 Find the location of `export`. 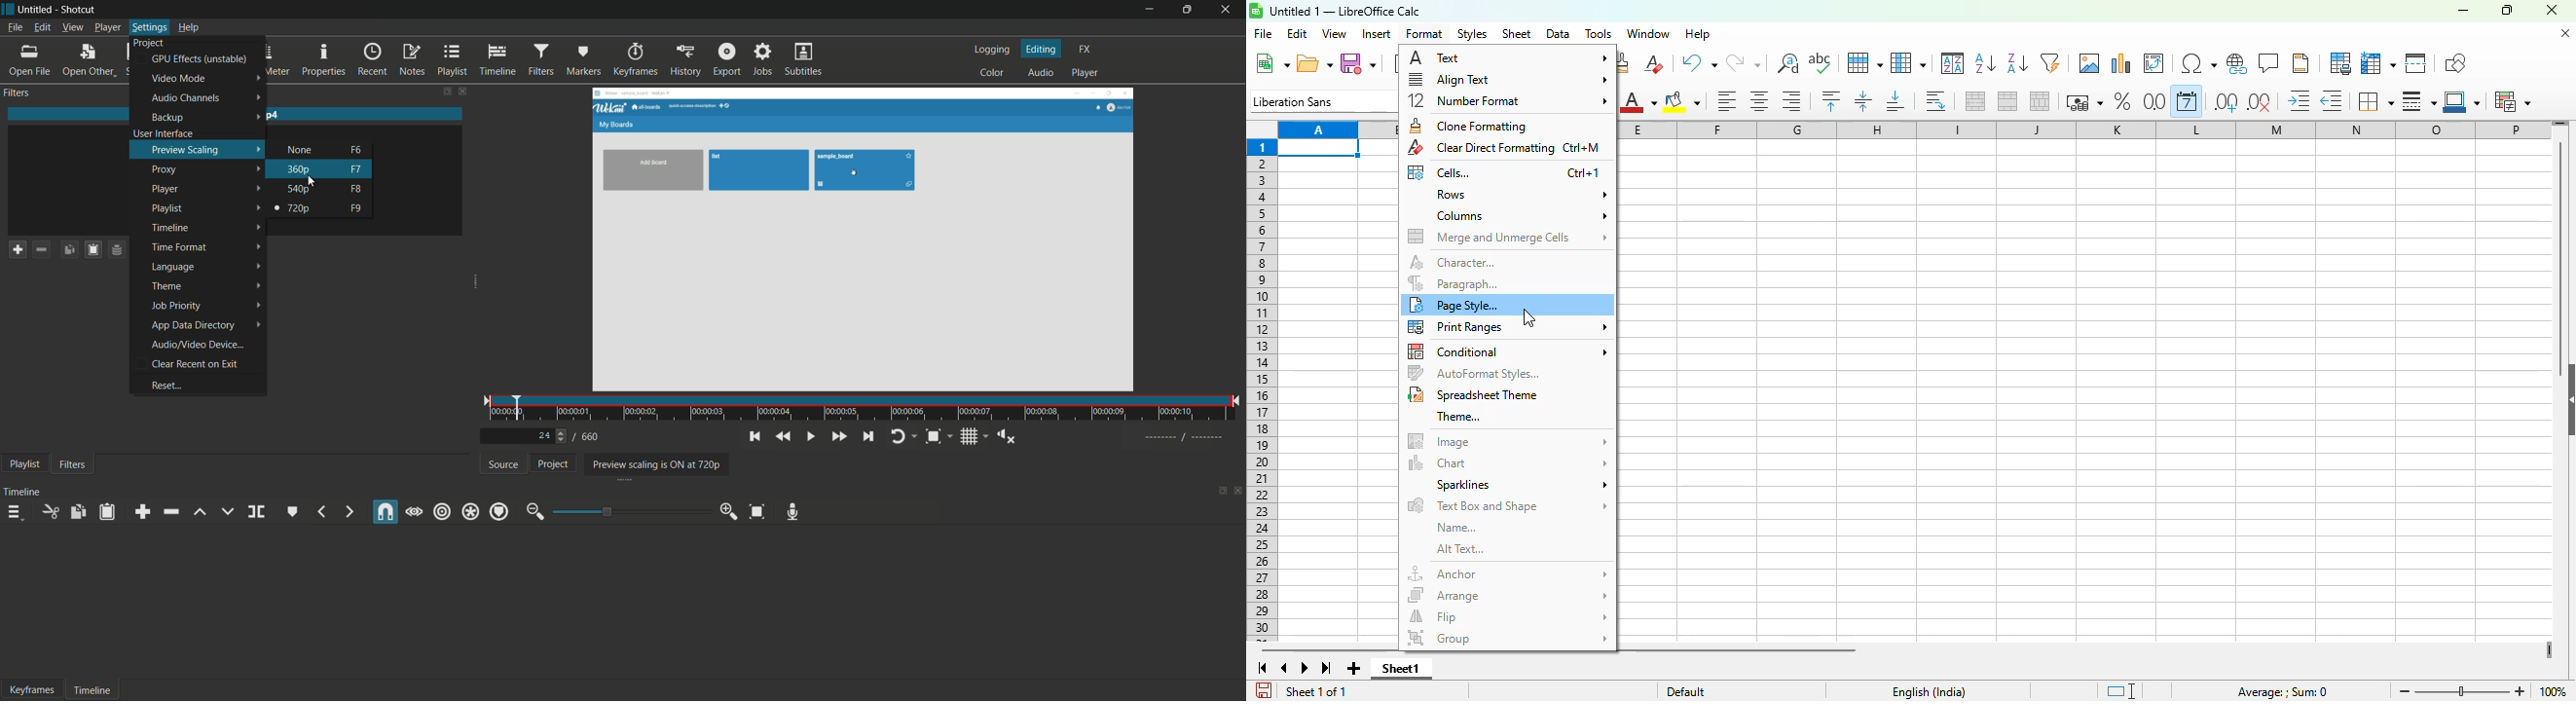

export is located at coordinates (728, 60).